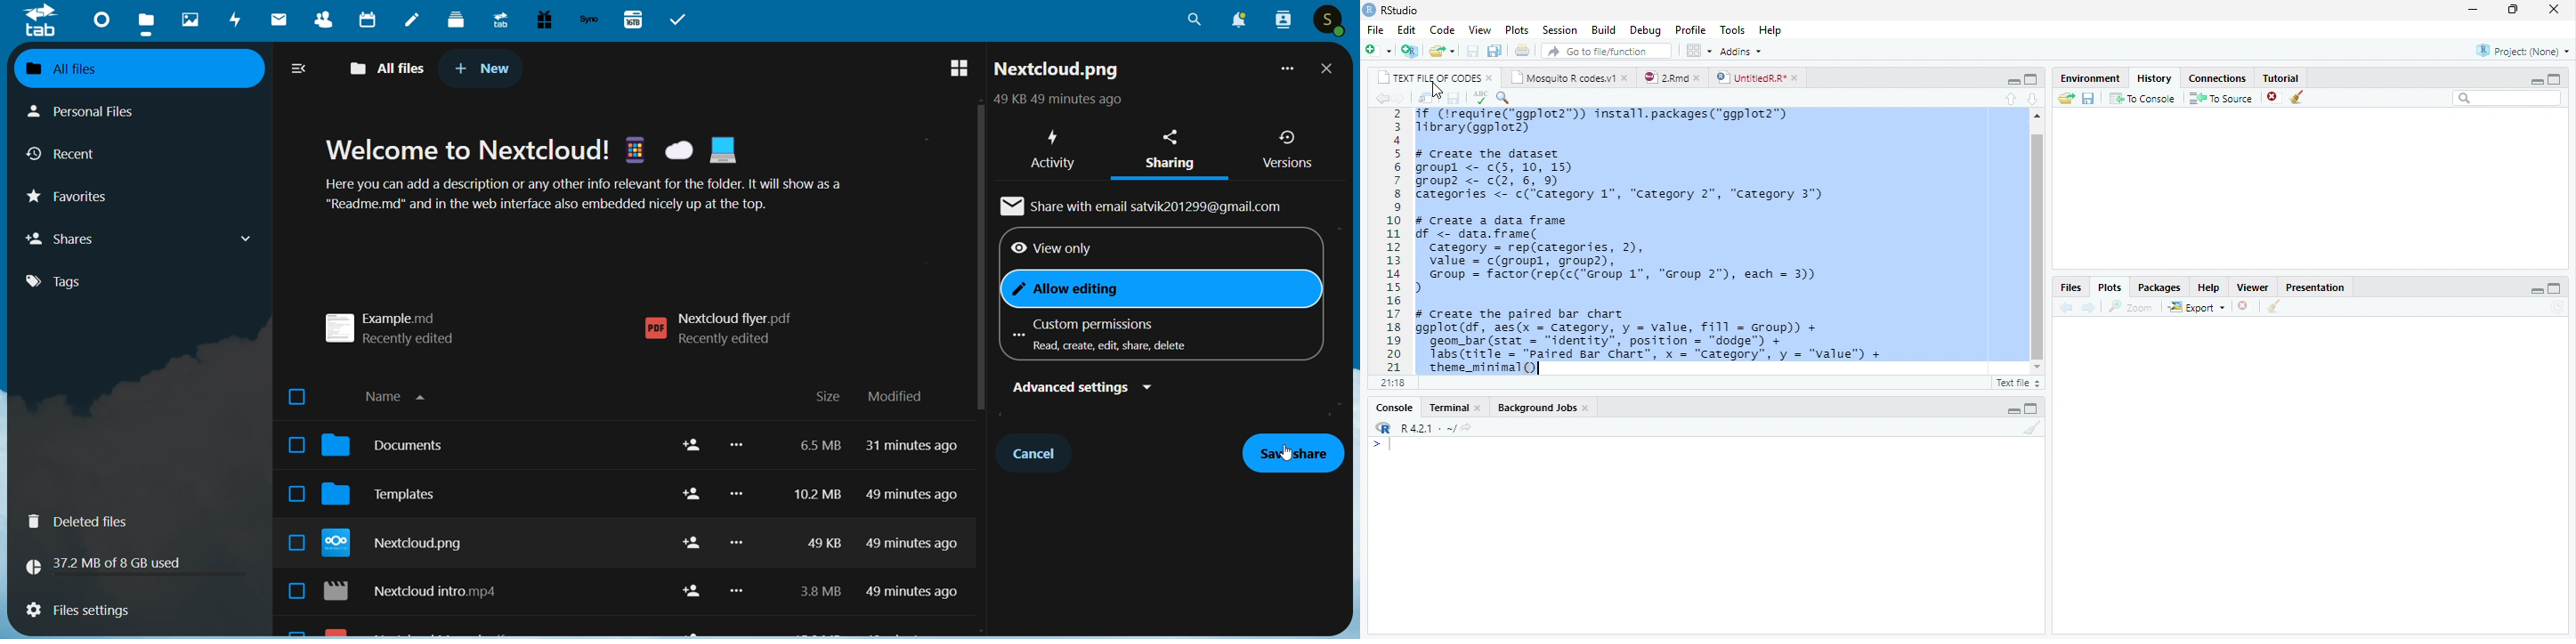  What do you see at coordinates (1397, 99) in the screenshot?
I see `go forward` at bounding box center [1397, 99].